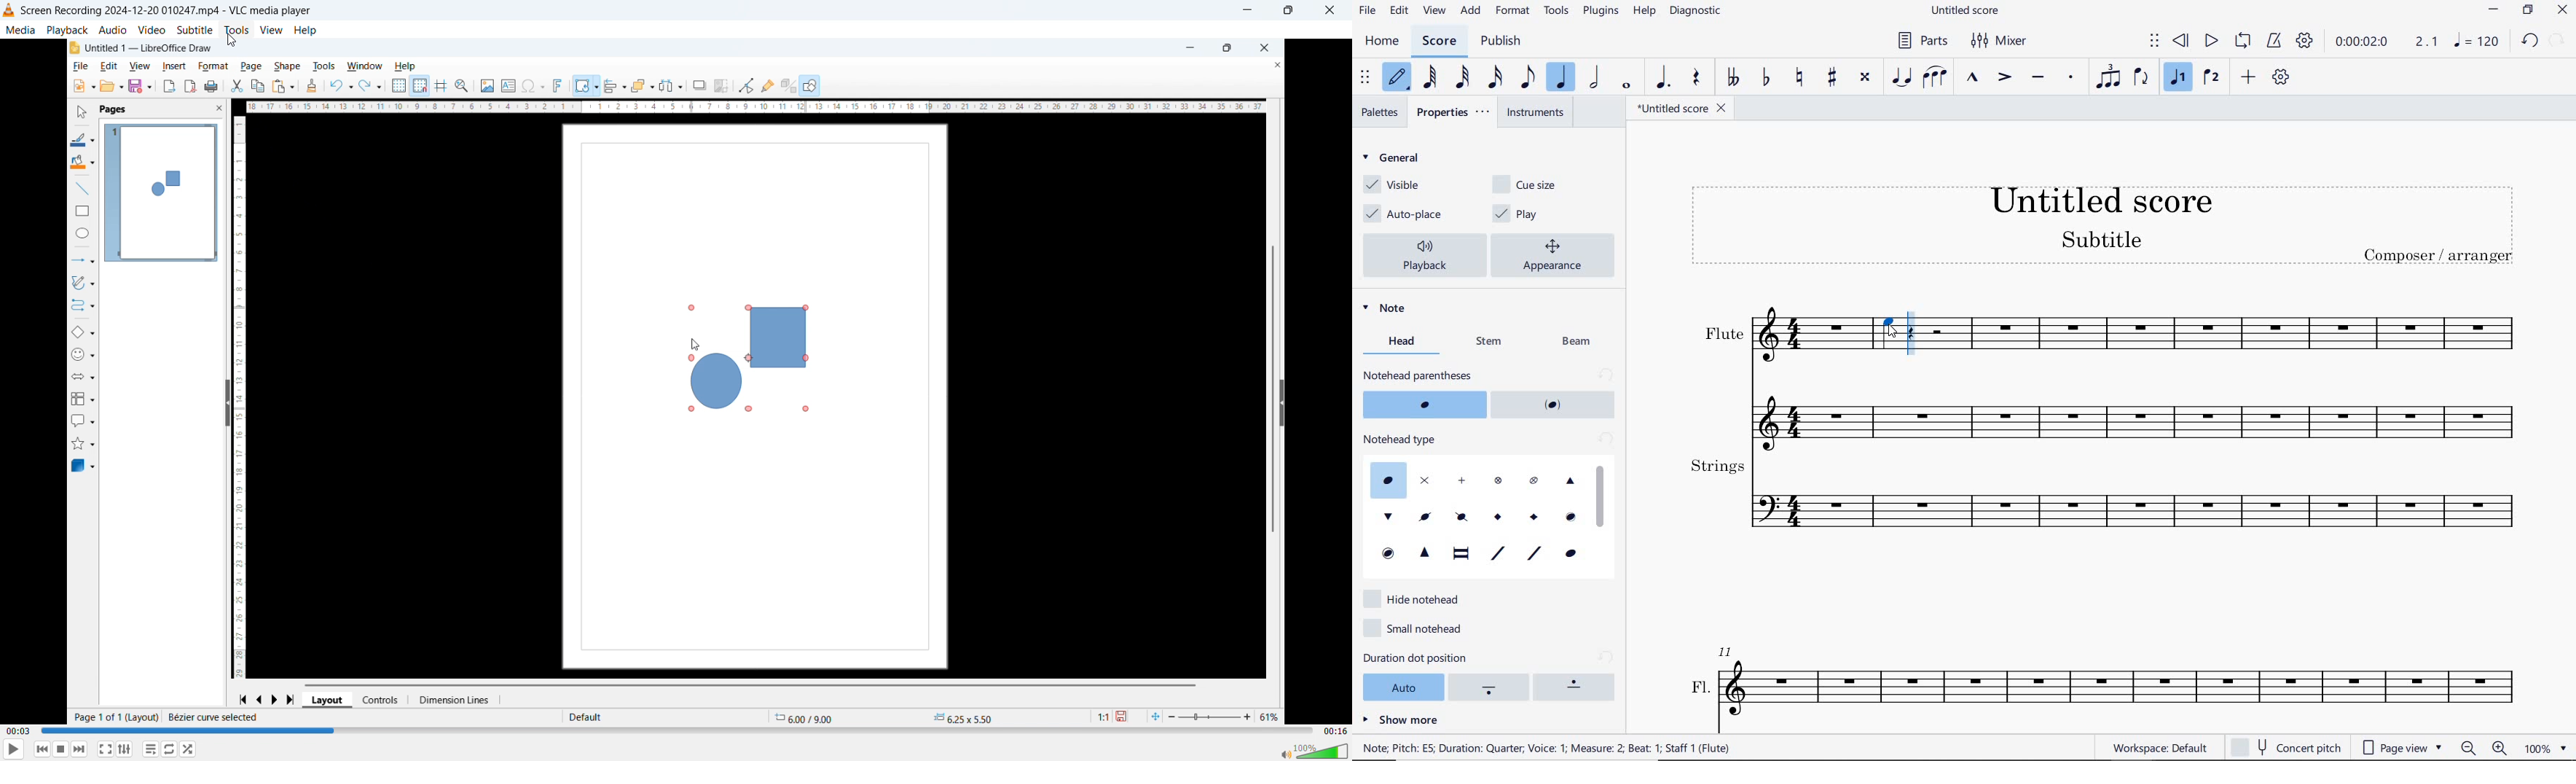 This screenshot has width=2576, height=784. I want to click on AUTO-PLACE, so click(1406, 212).